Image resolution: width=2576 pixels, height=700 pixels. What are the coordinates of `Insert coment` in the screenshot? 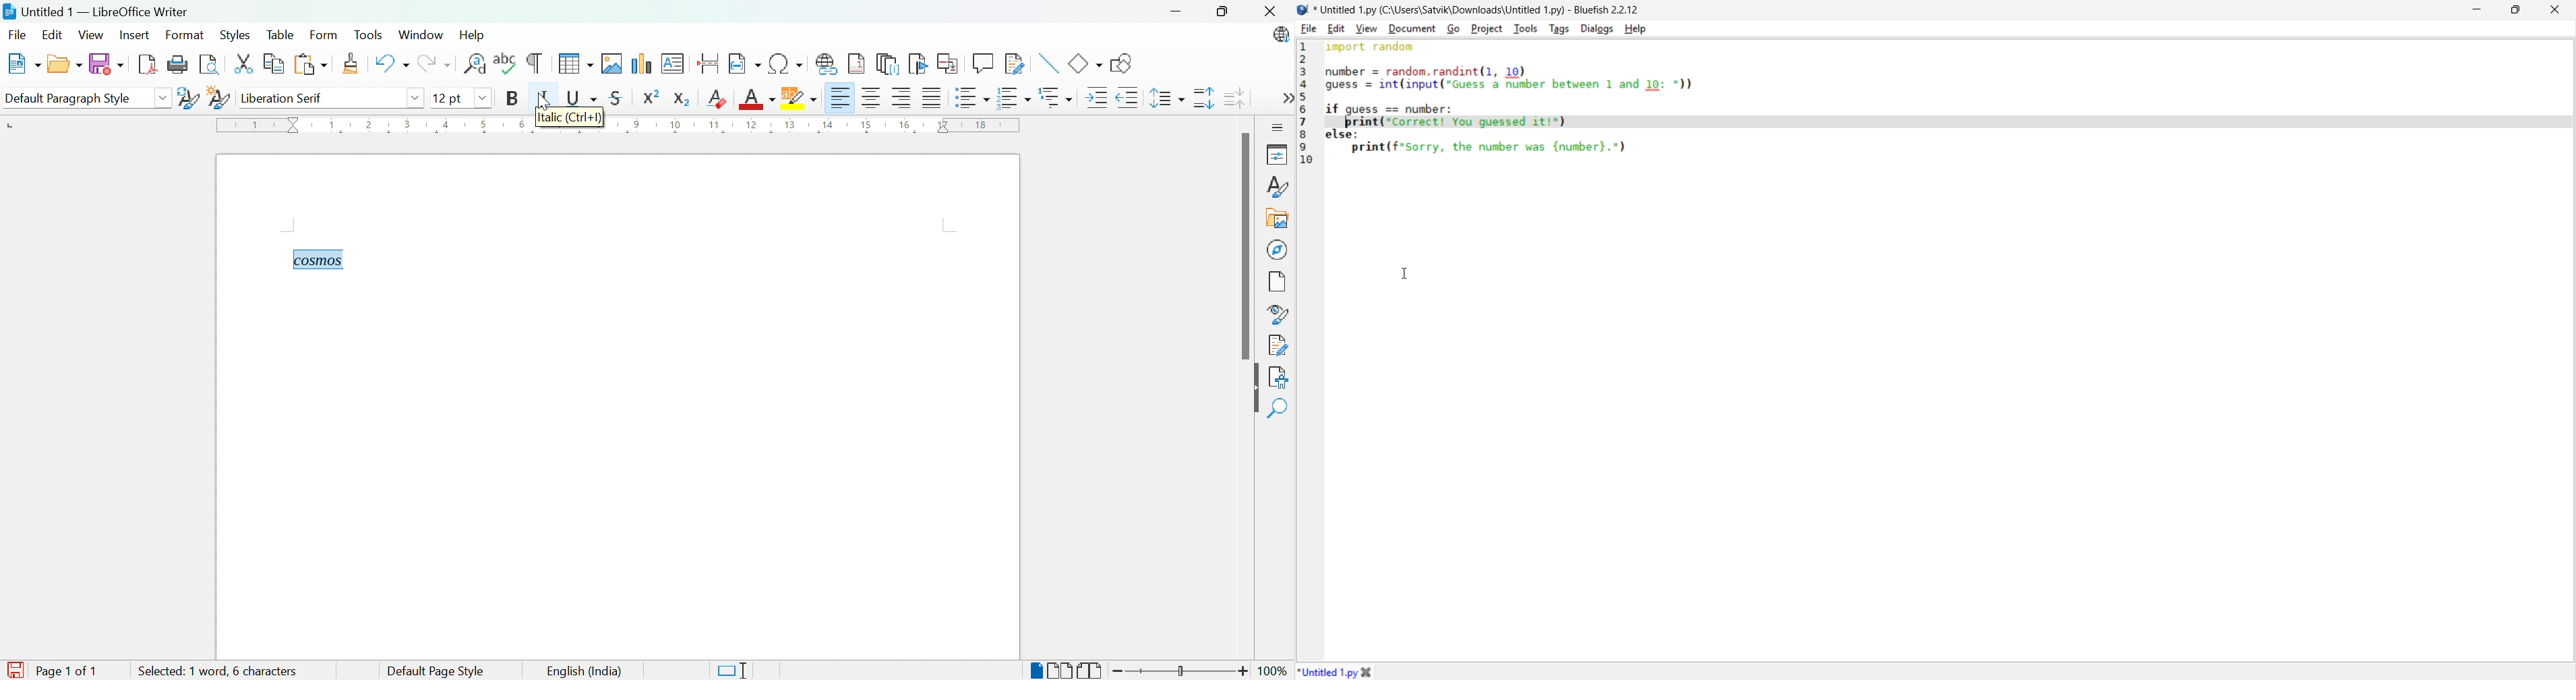 It's located at (984, 63).